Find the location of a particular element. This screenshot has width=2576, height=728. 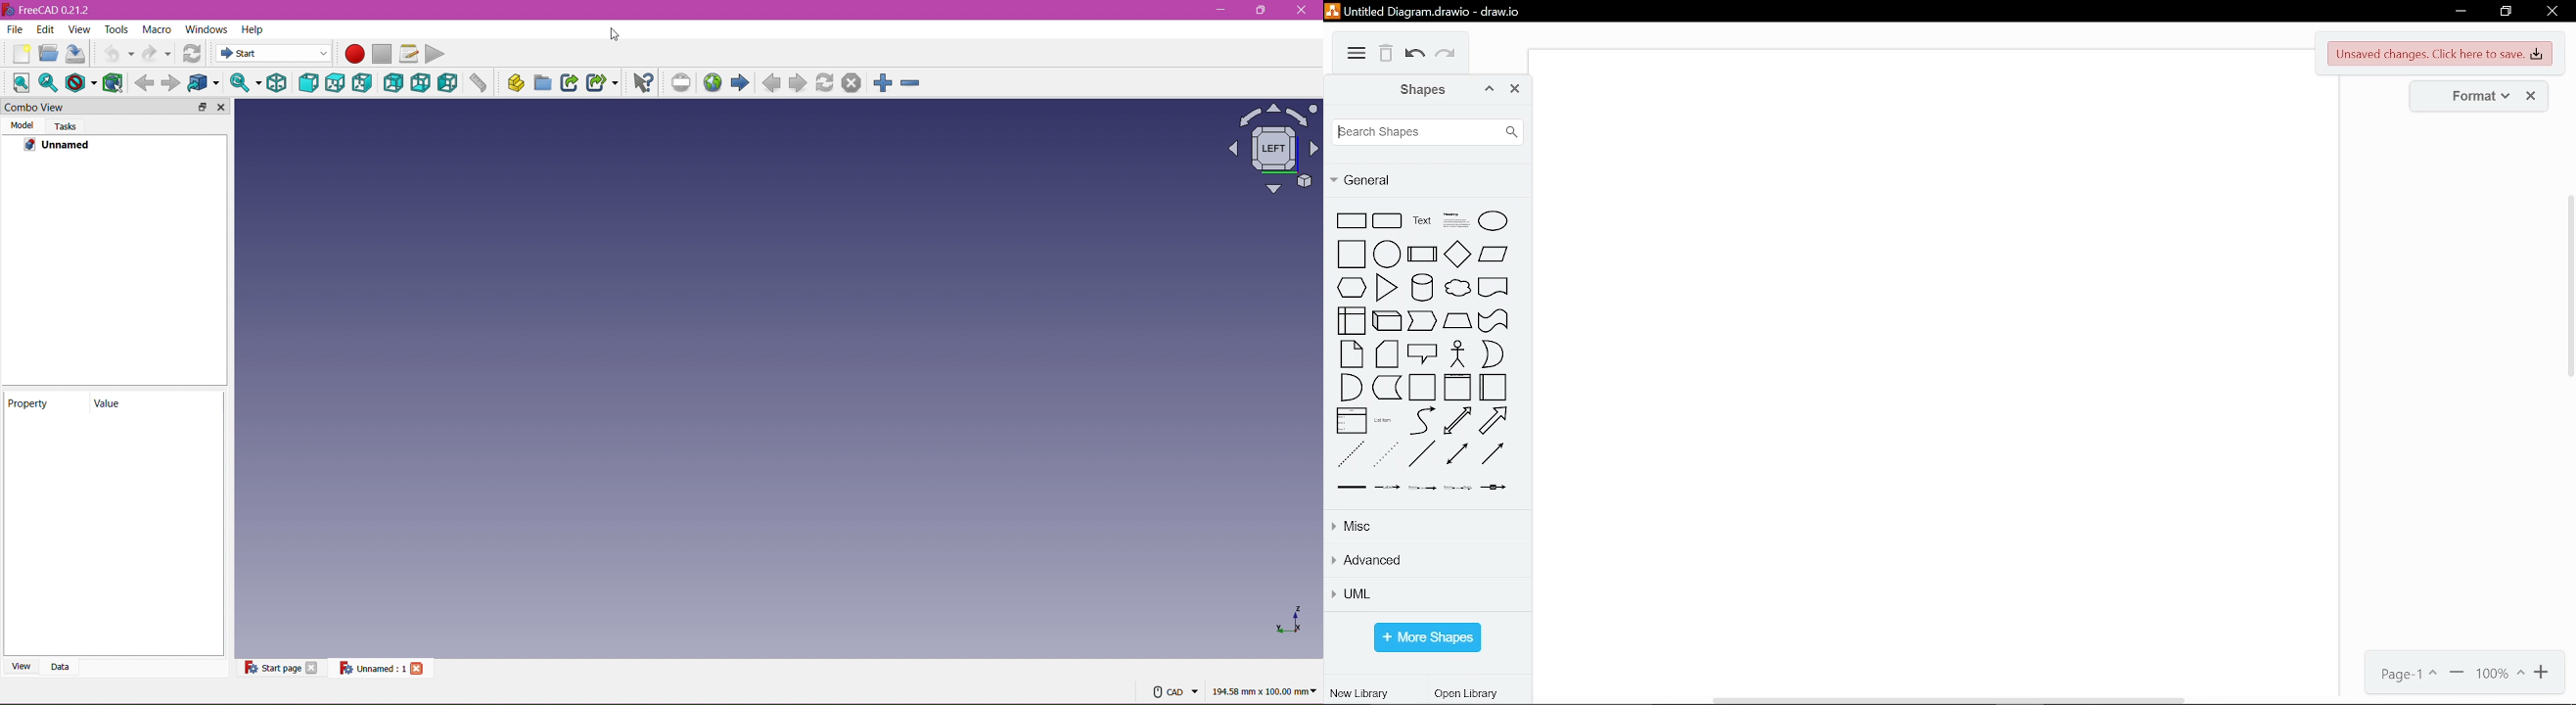

cylinder is located at coordinates (1419, 289).